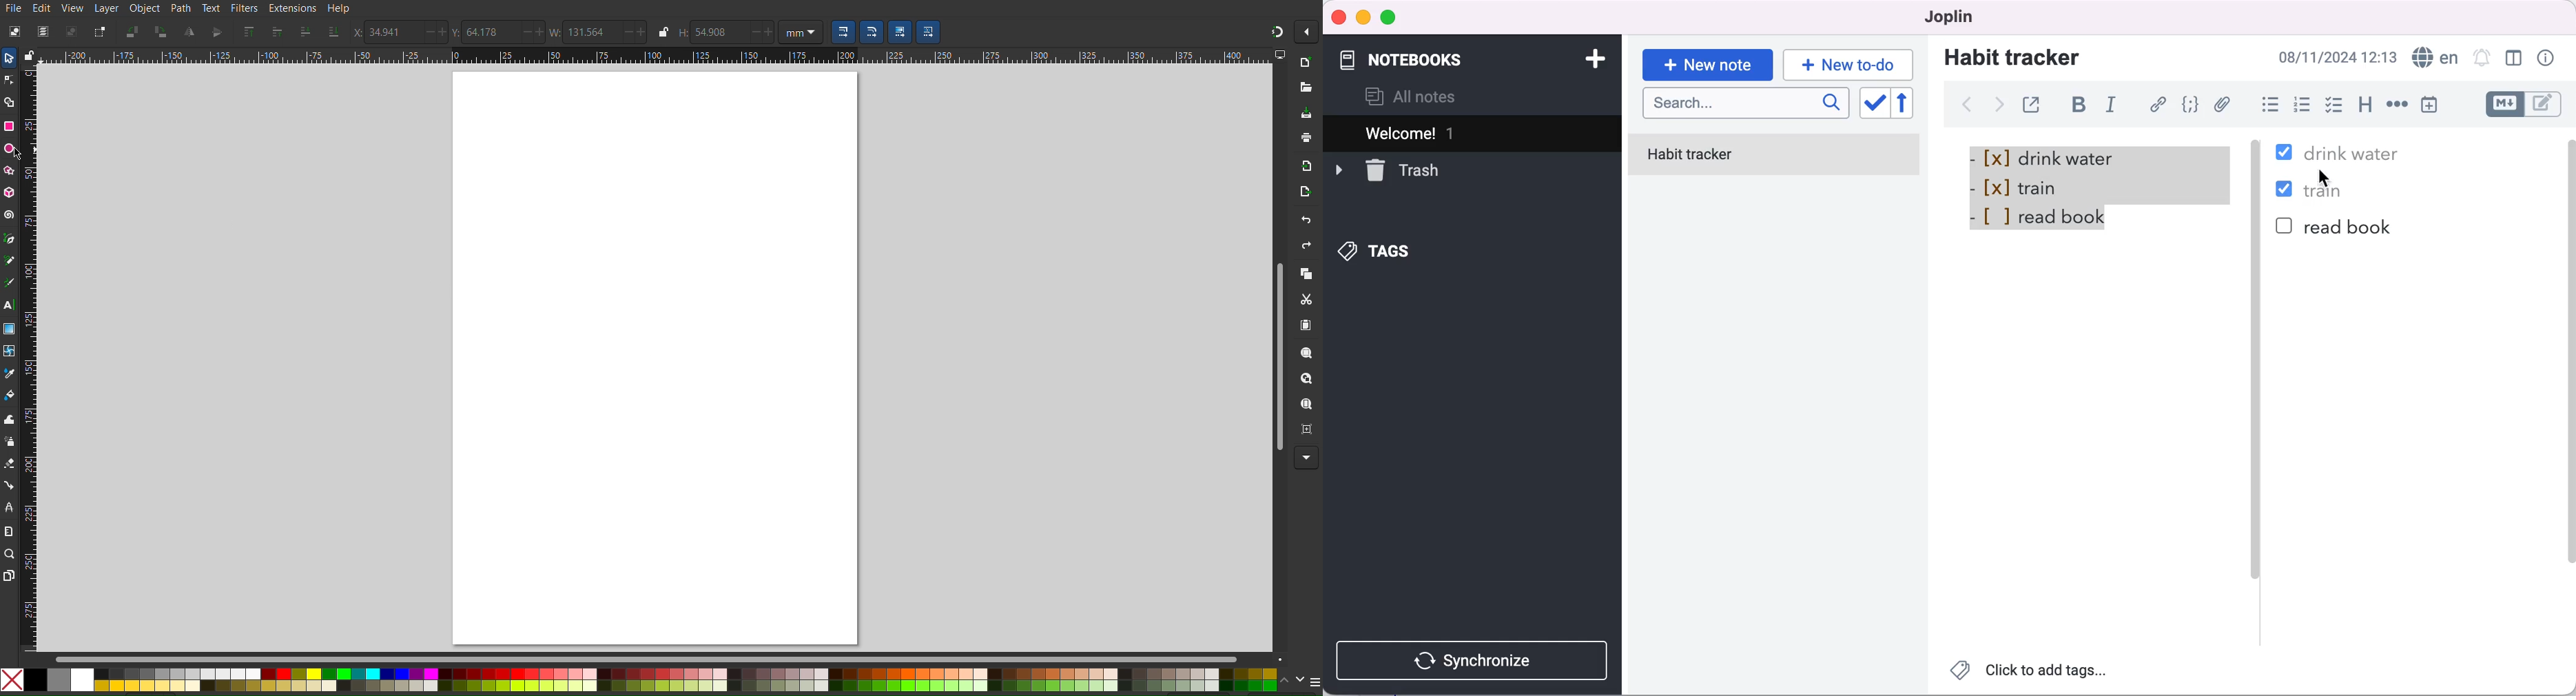  Describe the element at coordinates (2095, 189) in the screenshot. I see `- [x] train` at that location.